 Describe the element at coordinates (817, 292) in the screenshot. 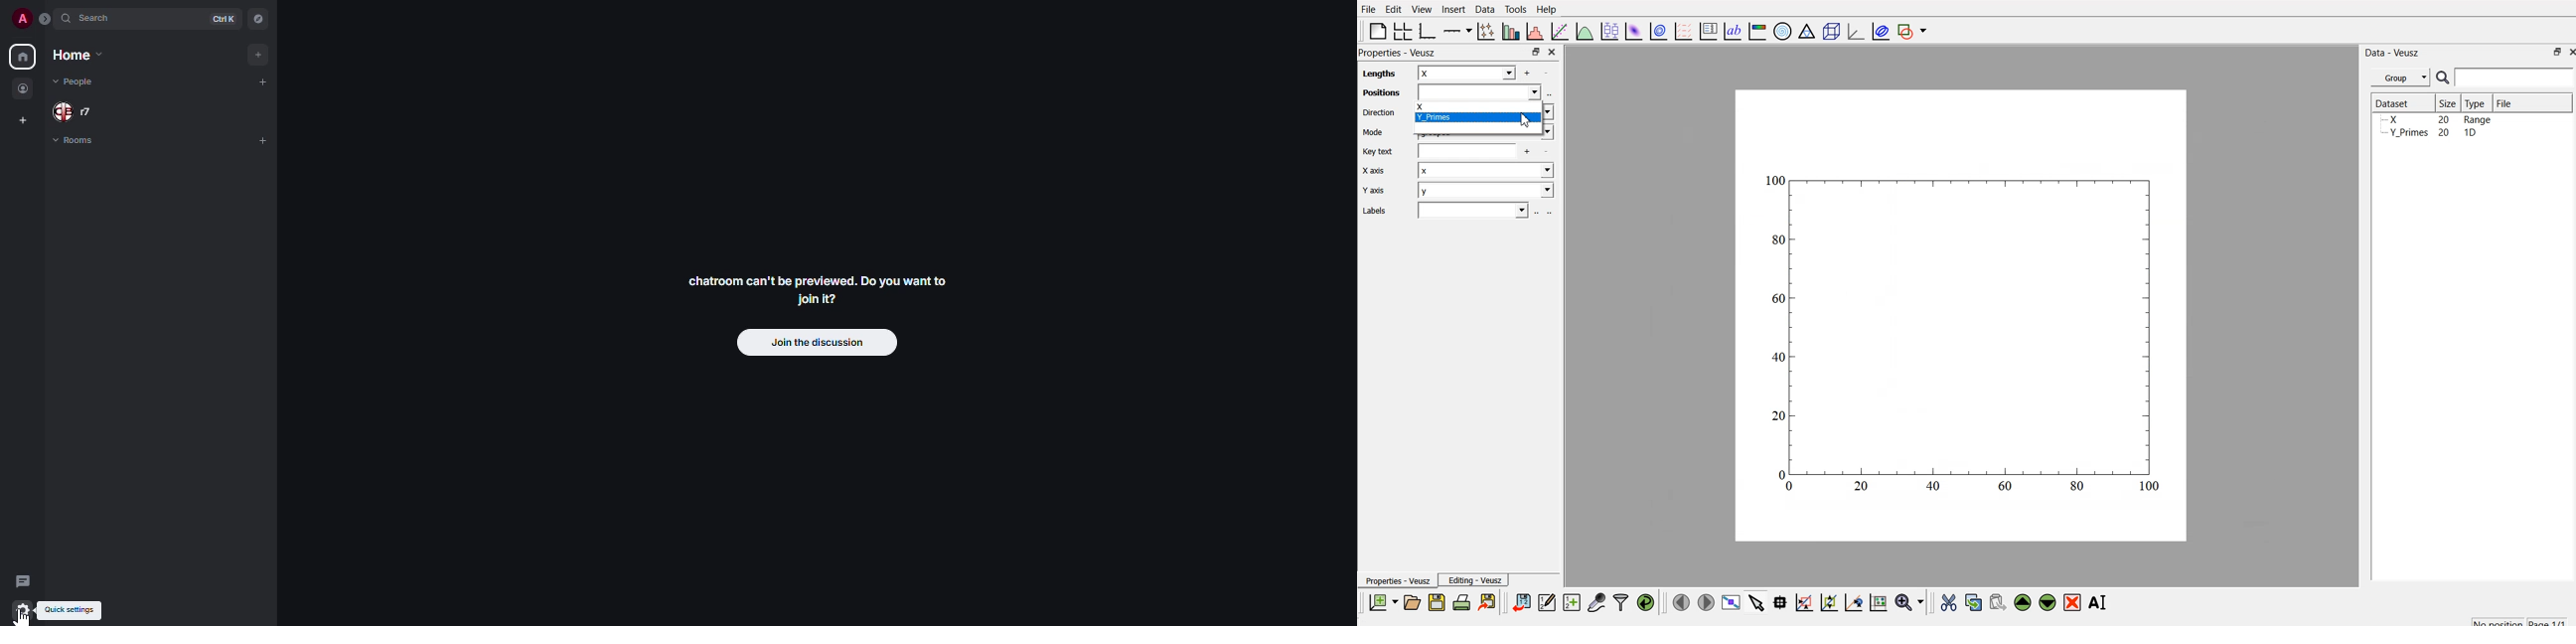

I see `chatroom can't be previewed. Join it?` at that location.